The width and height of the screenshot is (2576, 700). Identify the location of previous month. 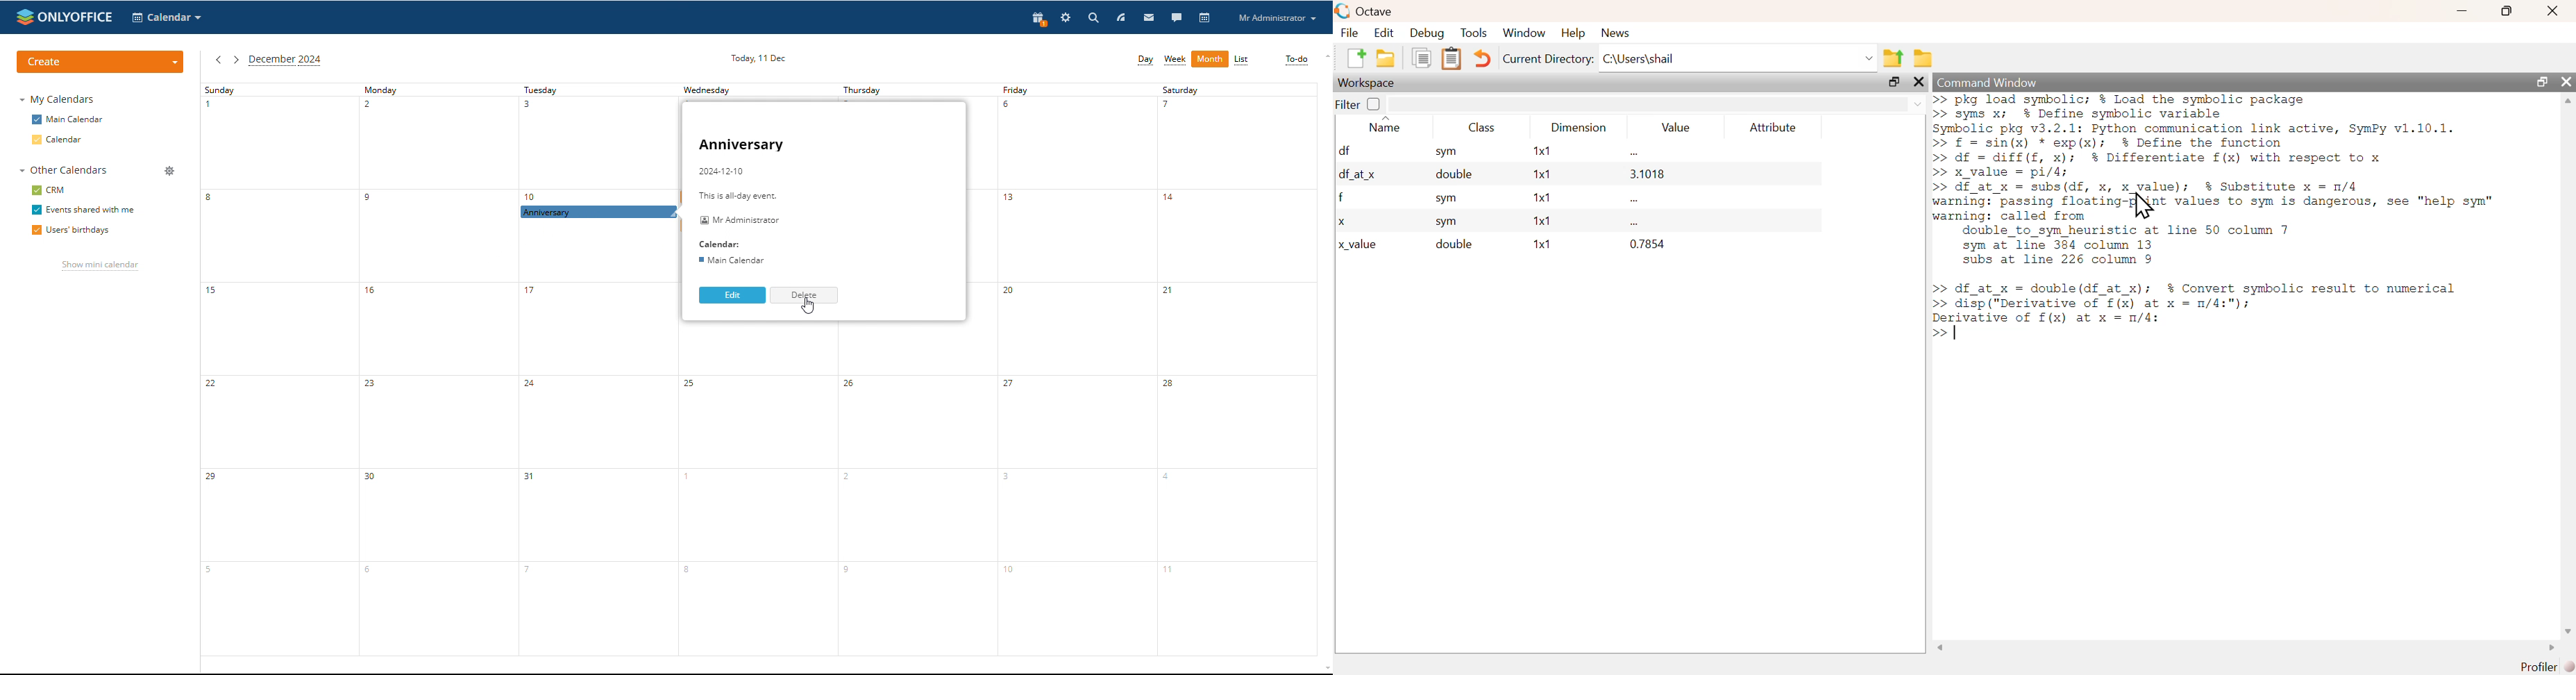
(219, 61).